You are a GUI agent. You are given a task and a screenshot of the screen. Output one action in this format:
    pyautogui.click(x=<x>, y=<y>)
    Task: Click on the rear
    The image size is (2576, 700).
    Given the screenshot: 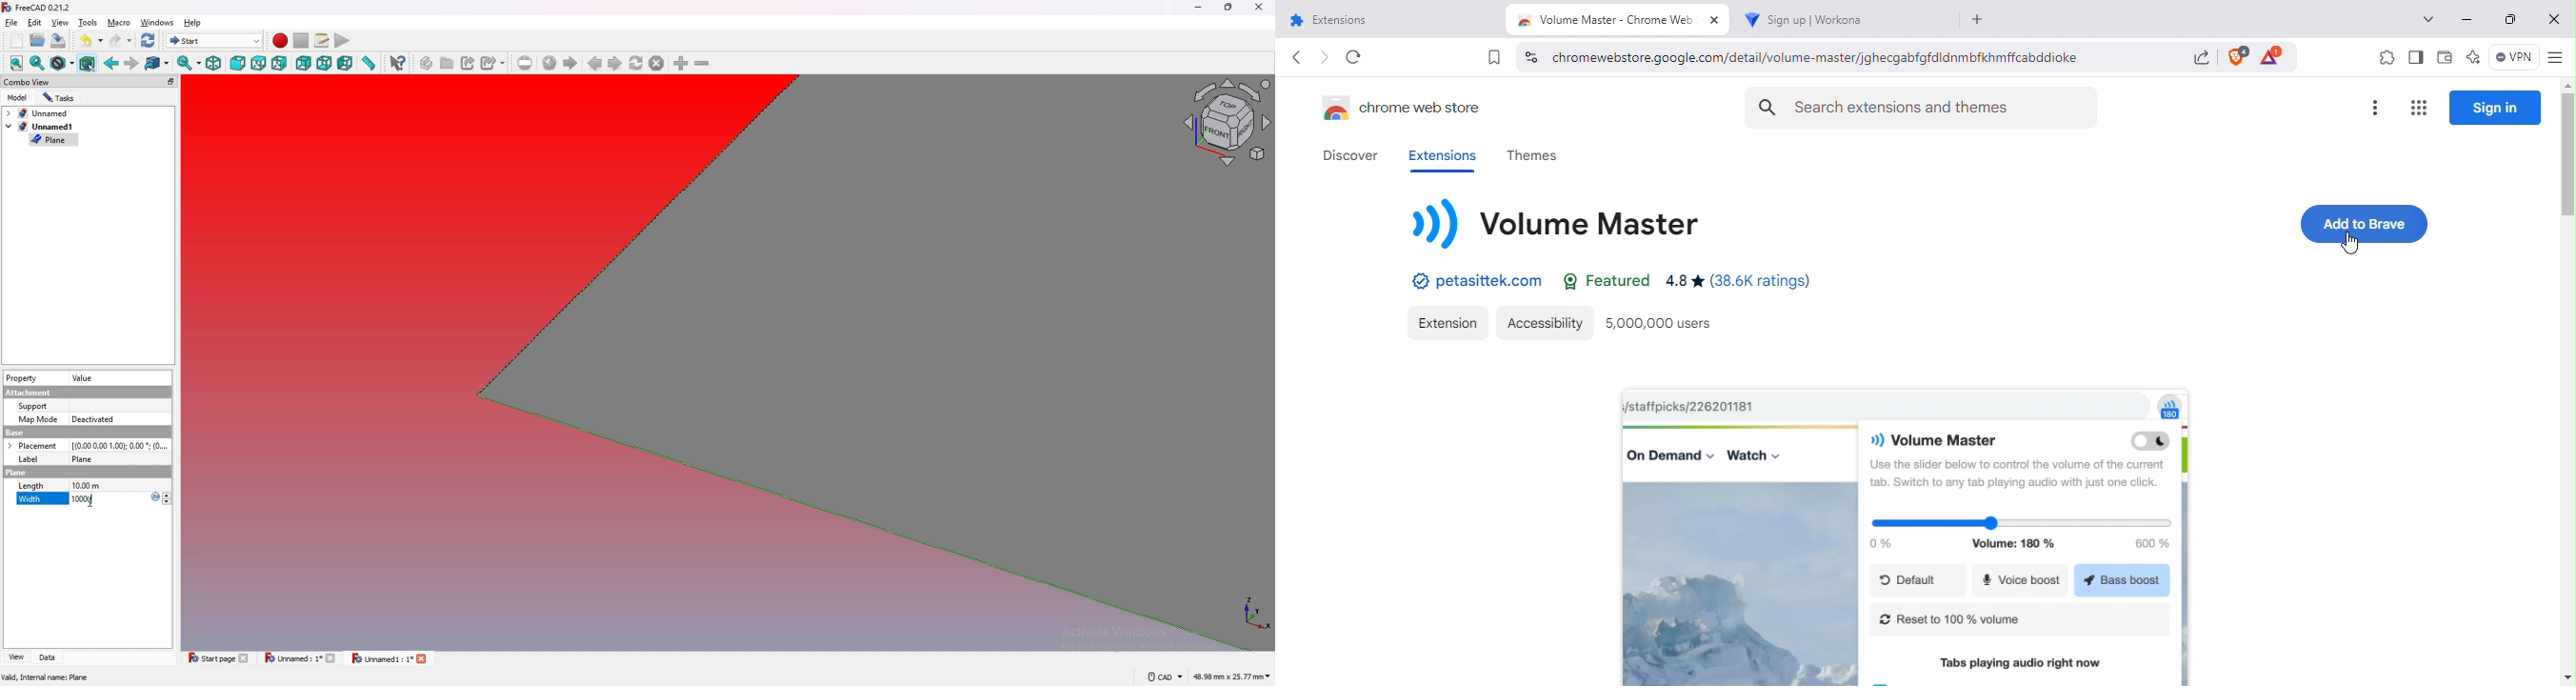 What is the action you would take?
    pyautogui.click(x=304, y=64)
    